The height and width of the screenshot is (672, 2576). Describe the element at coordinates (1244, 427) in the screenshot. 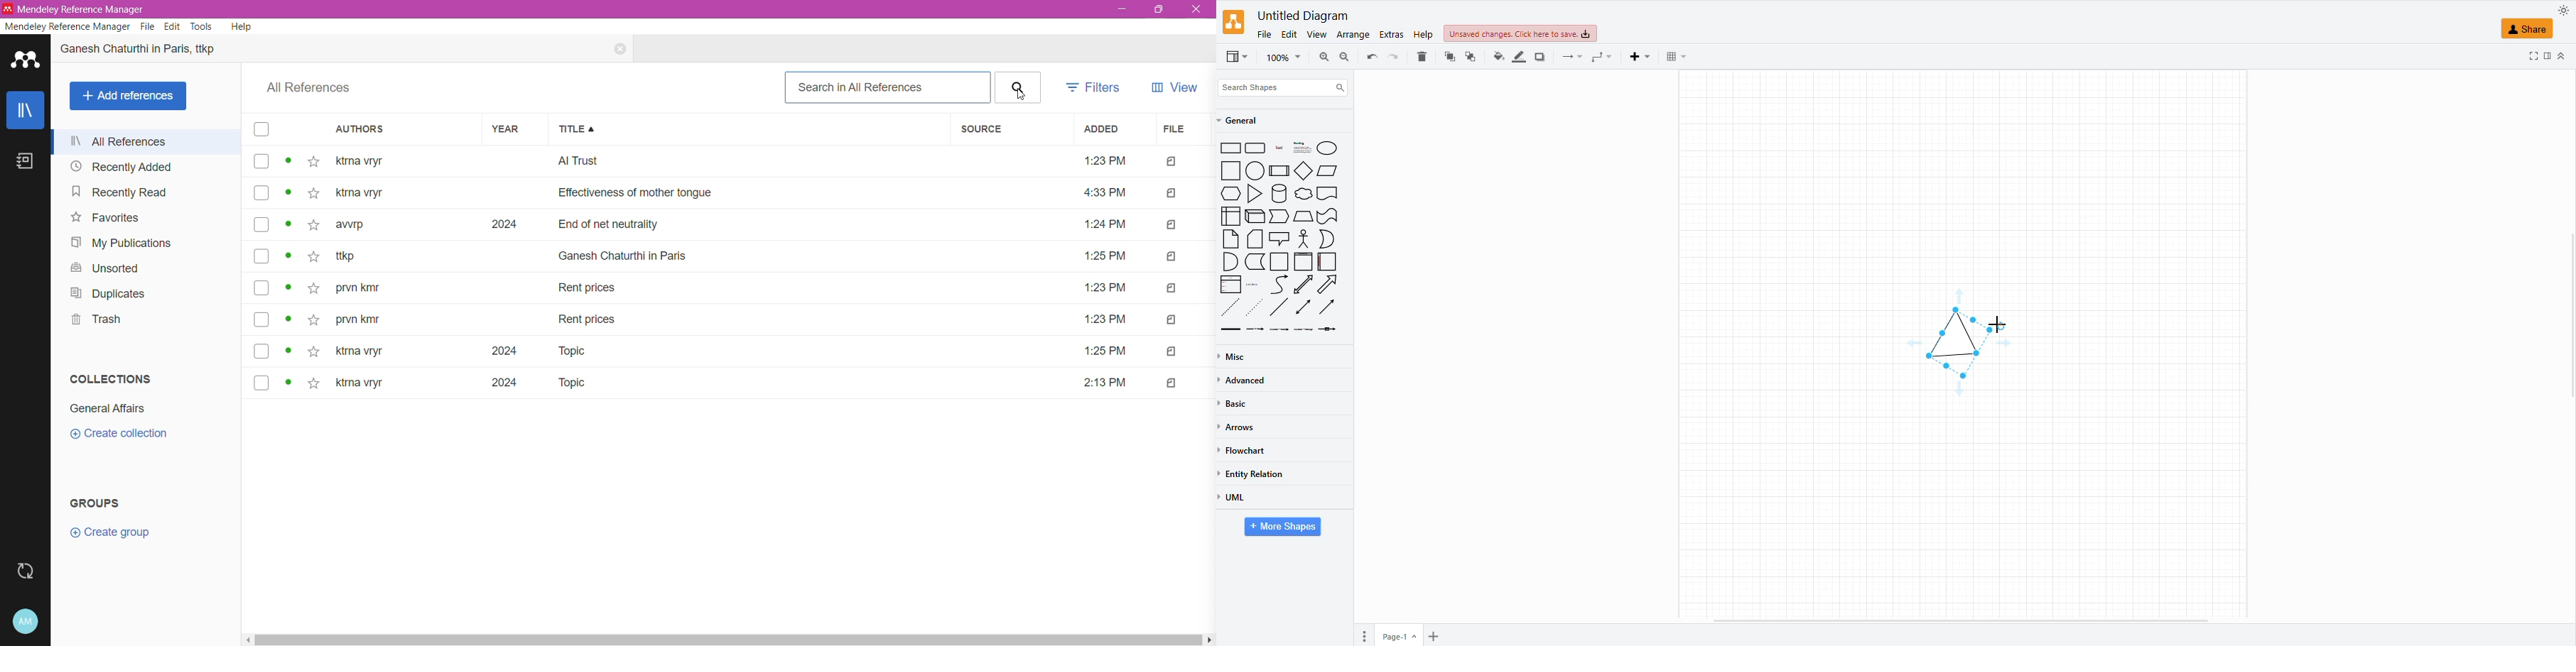

I see `arrows` at that location.